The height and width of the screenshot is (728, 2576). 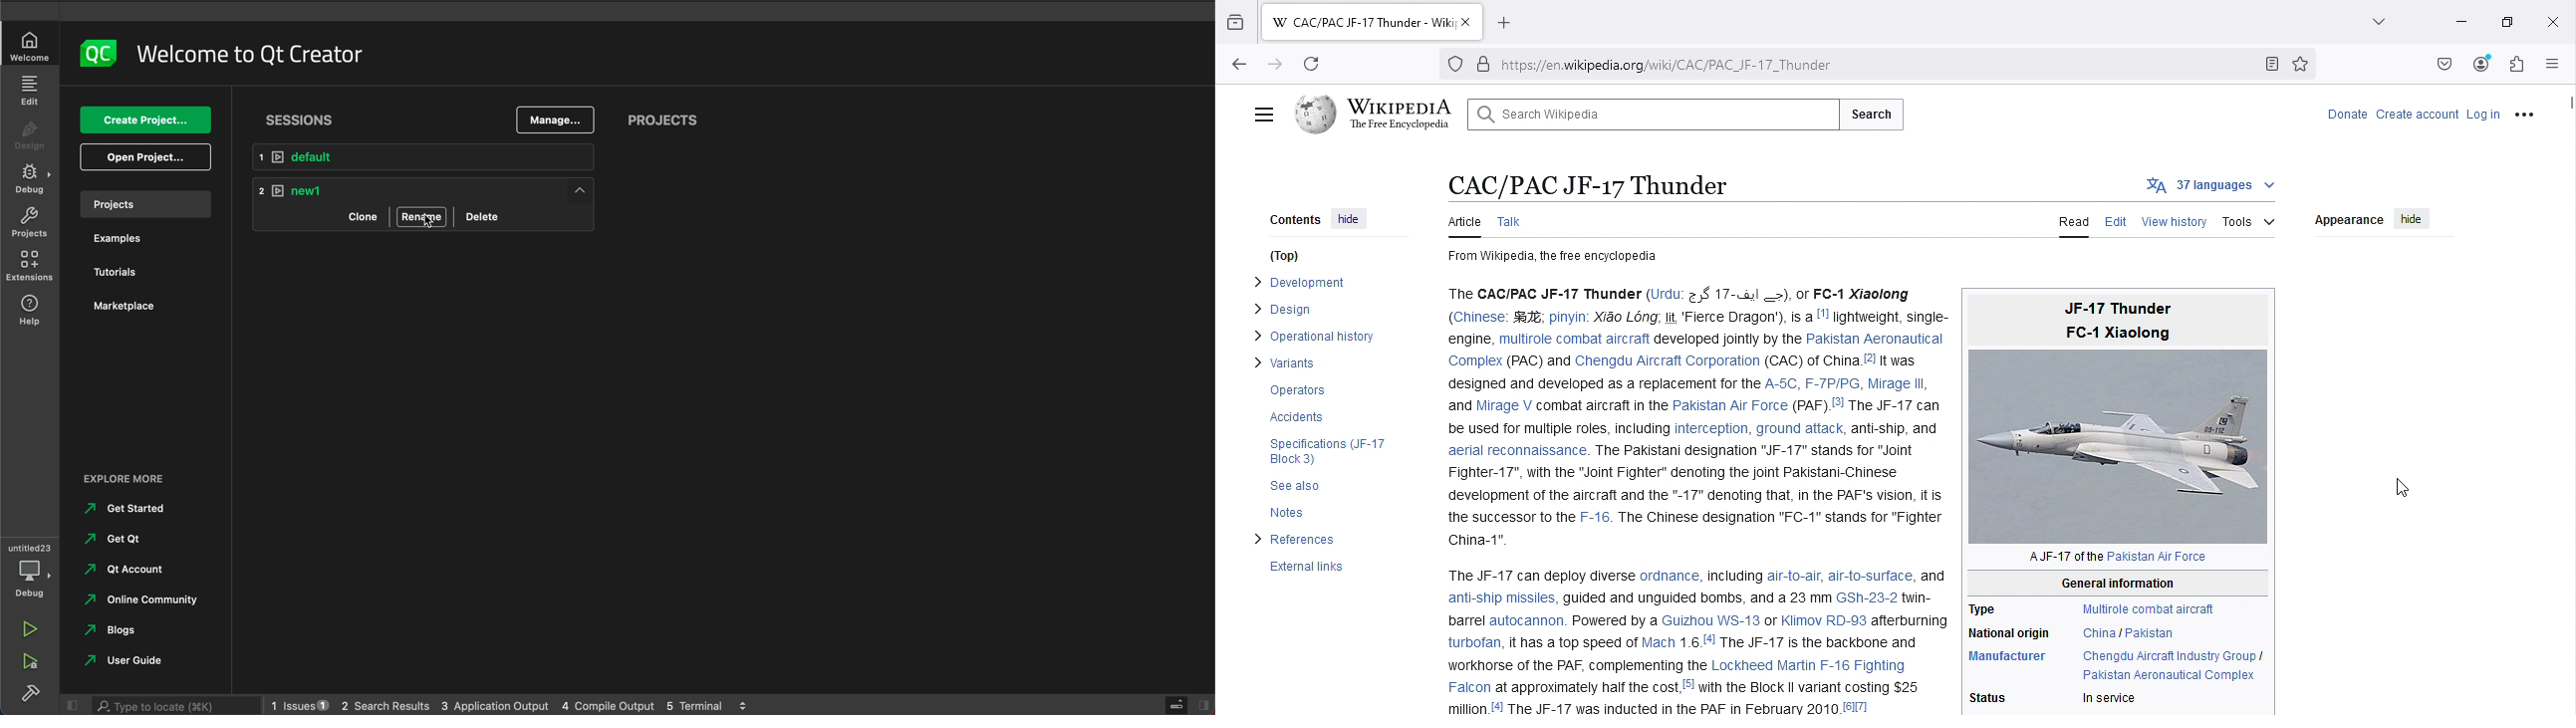 I want to click on Multirole combat aircraft, so click(x=2143, y=607).